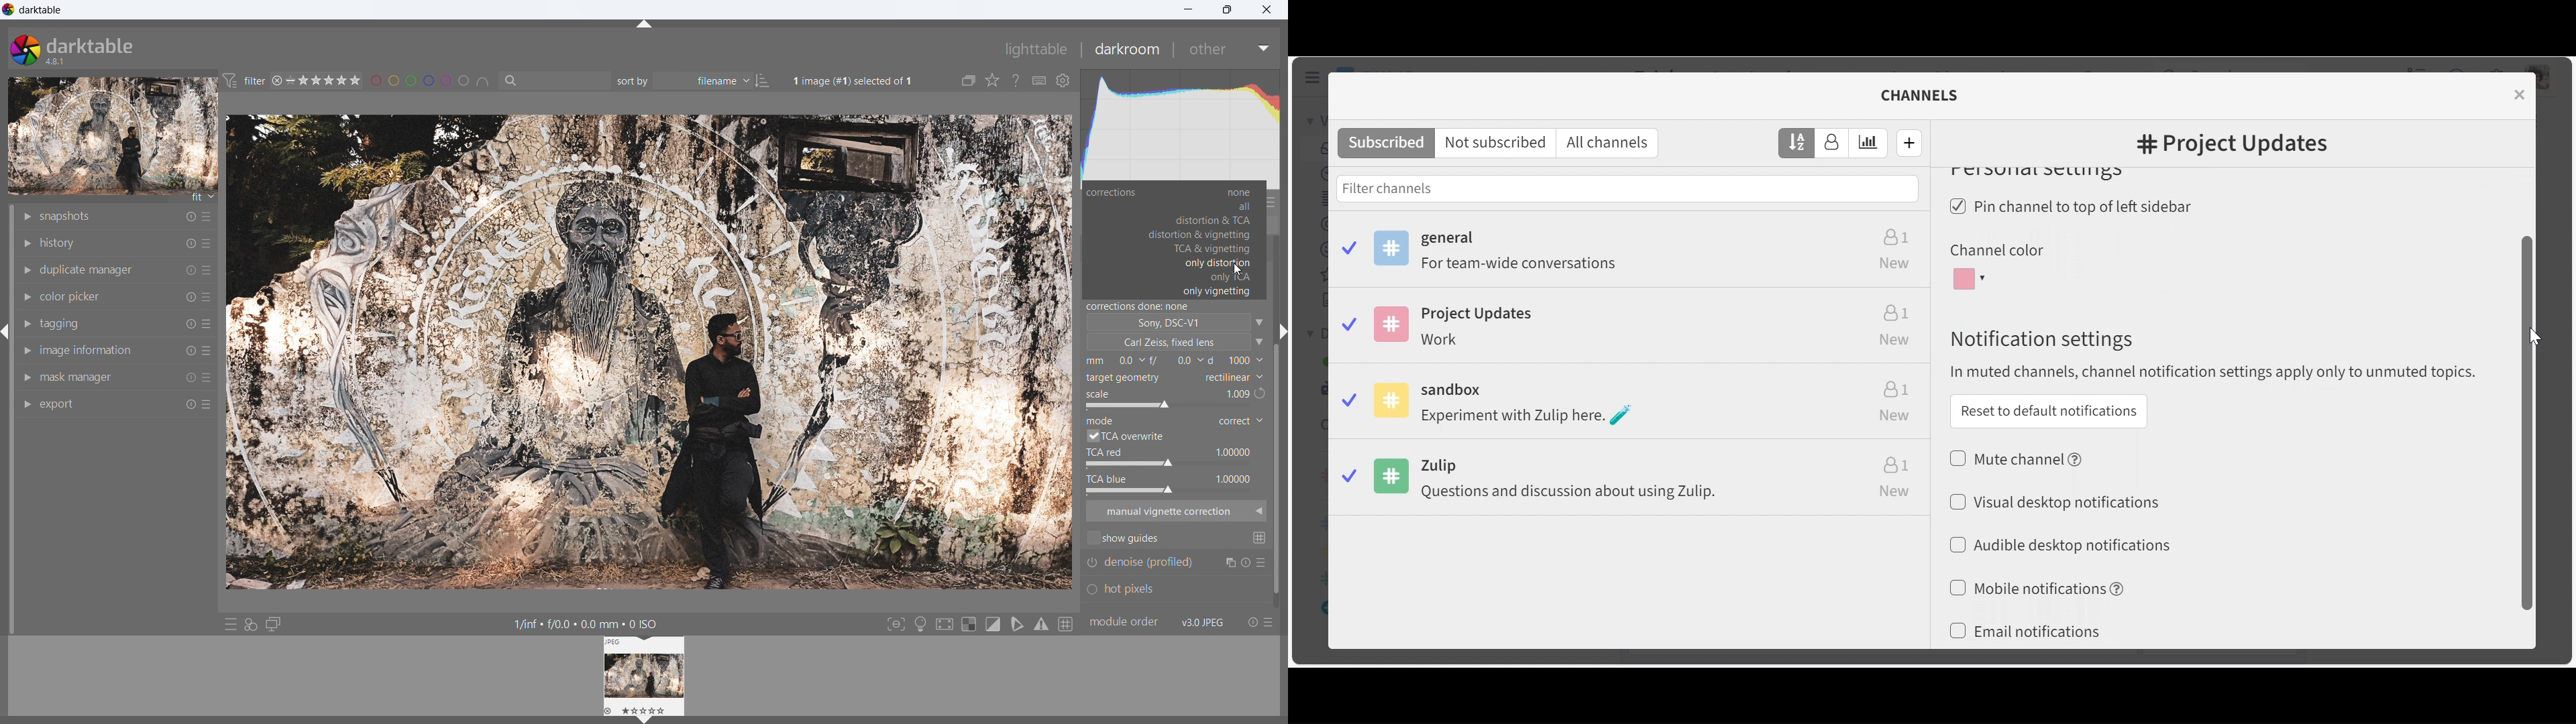  I want to click on hide panel, so click(8, 333).